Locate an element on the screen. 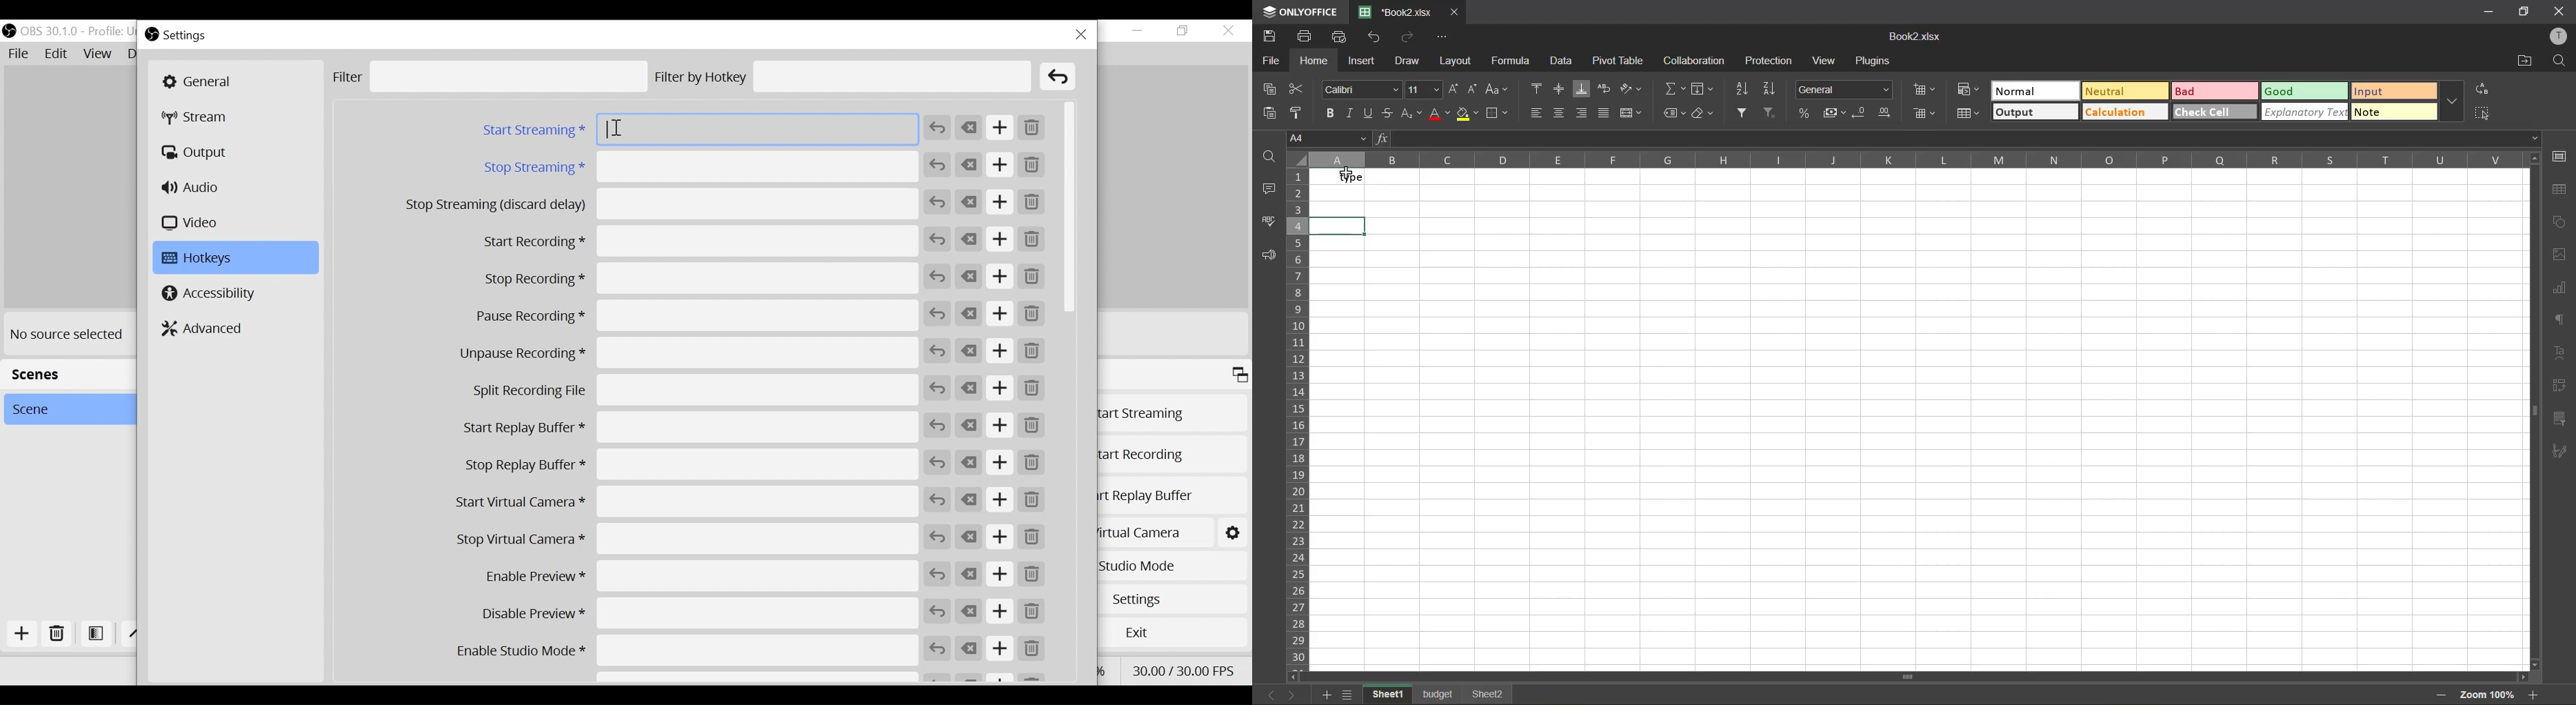 This screenshot has width=2576, height=728. wrap text is located at coordinates (1607, 86).